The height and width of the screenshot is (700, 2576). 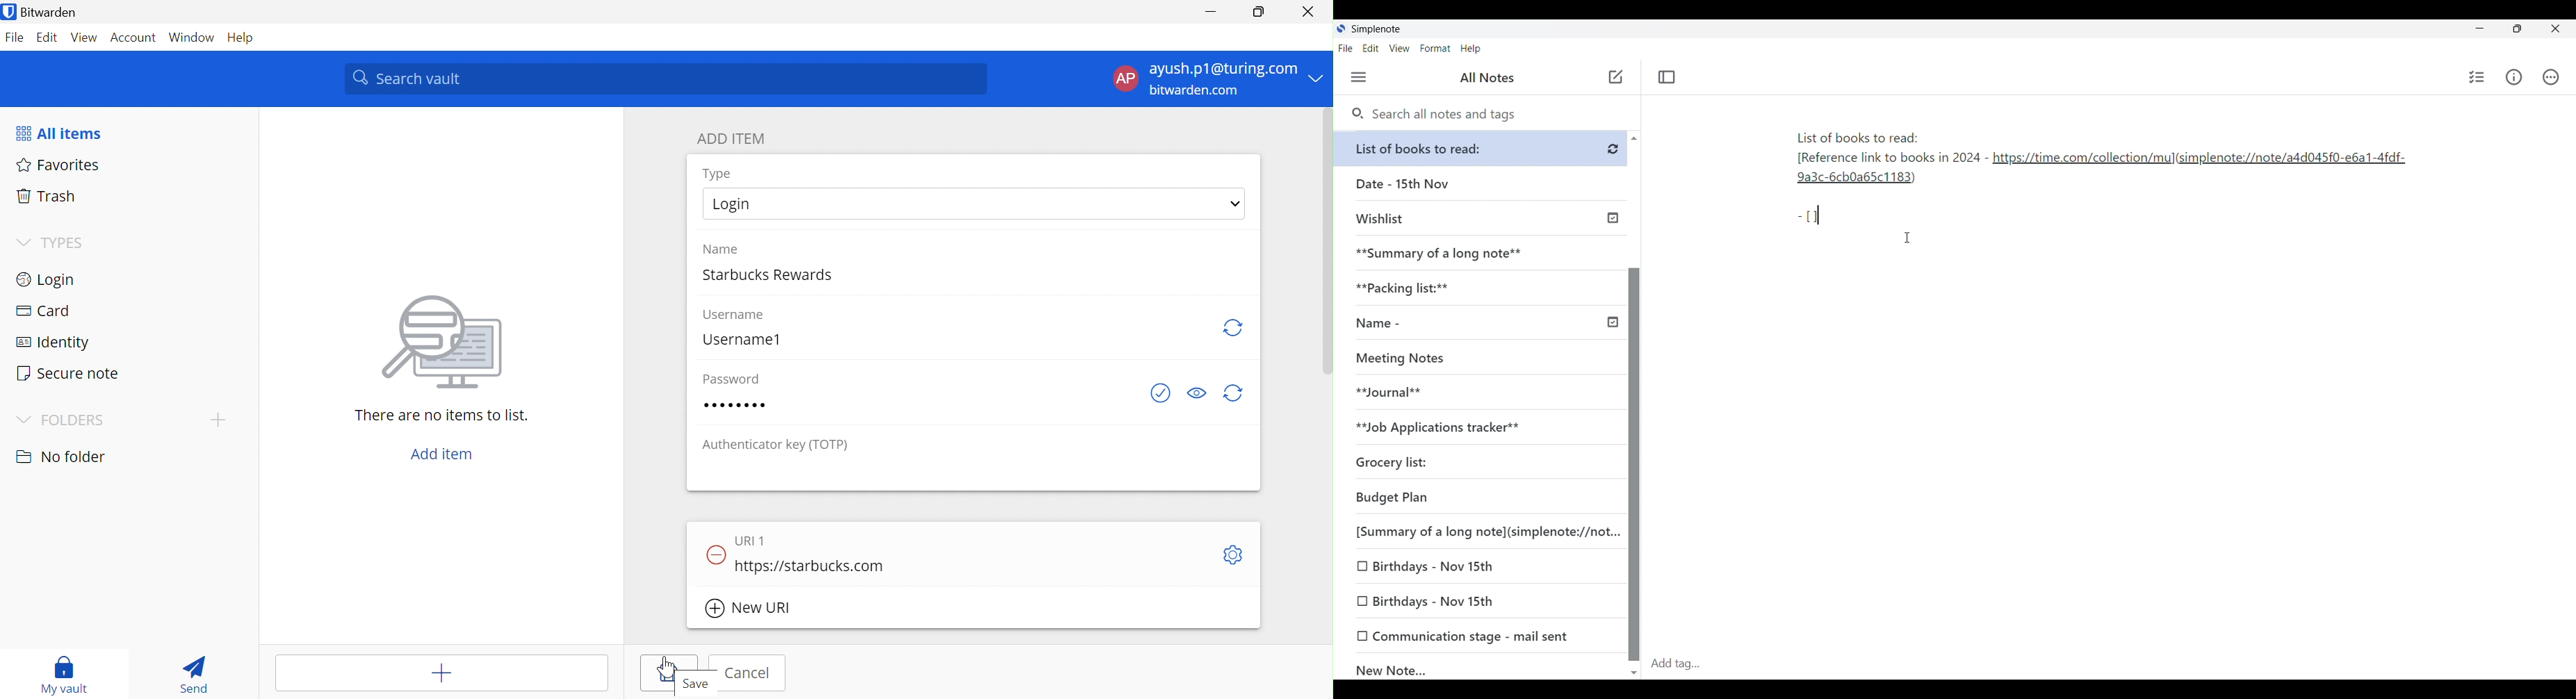 What do you see at coordinates (1434, 115) in the screenshot?
I see `Search all notes and tags` at bounding box center [1434, 115].